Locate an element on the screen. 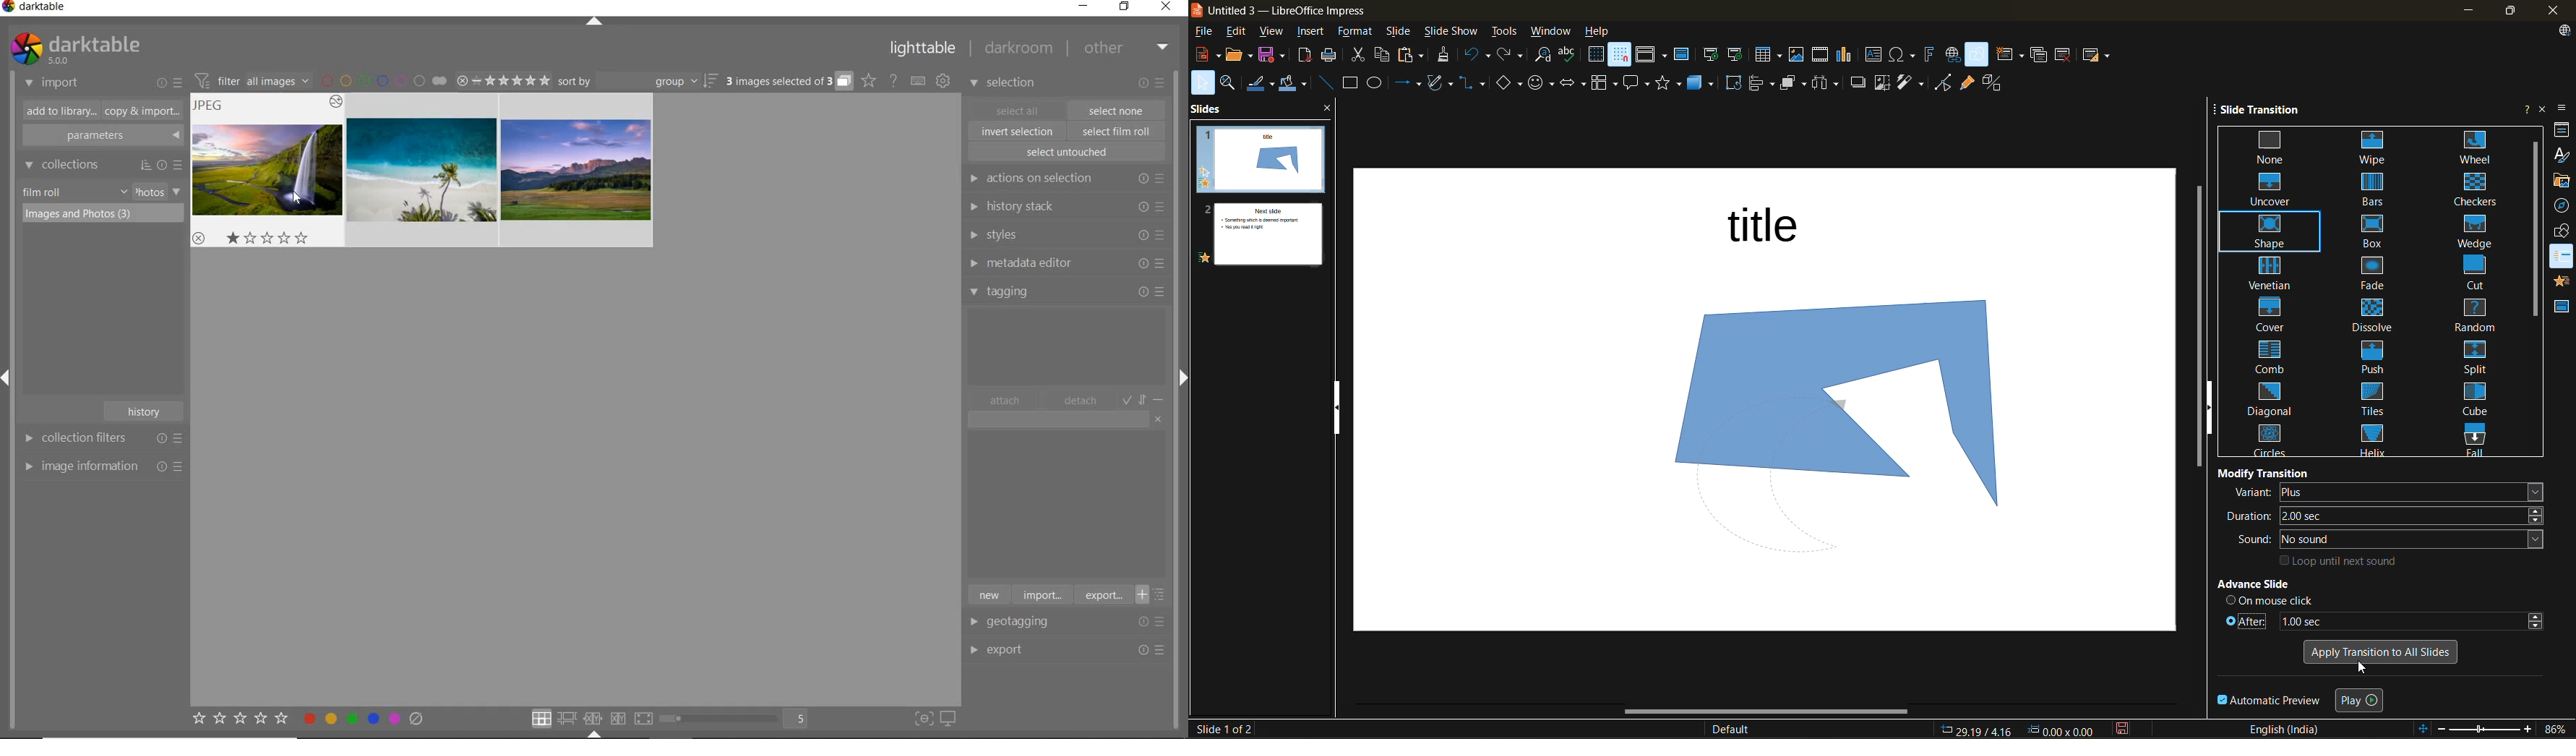 Image resolution: width=2576 pixels, height=756 pixels. animation is located at coordinates (2562, 283).